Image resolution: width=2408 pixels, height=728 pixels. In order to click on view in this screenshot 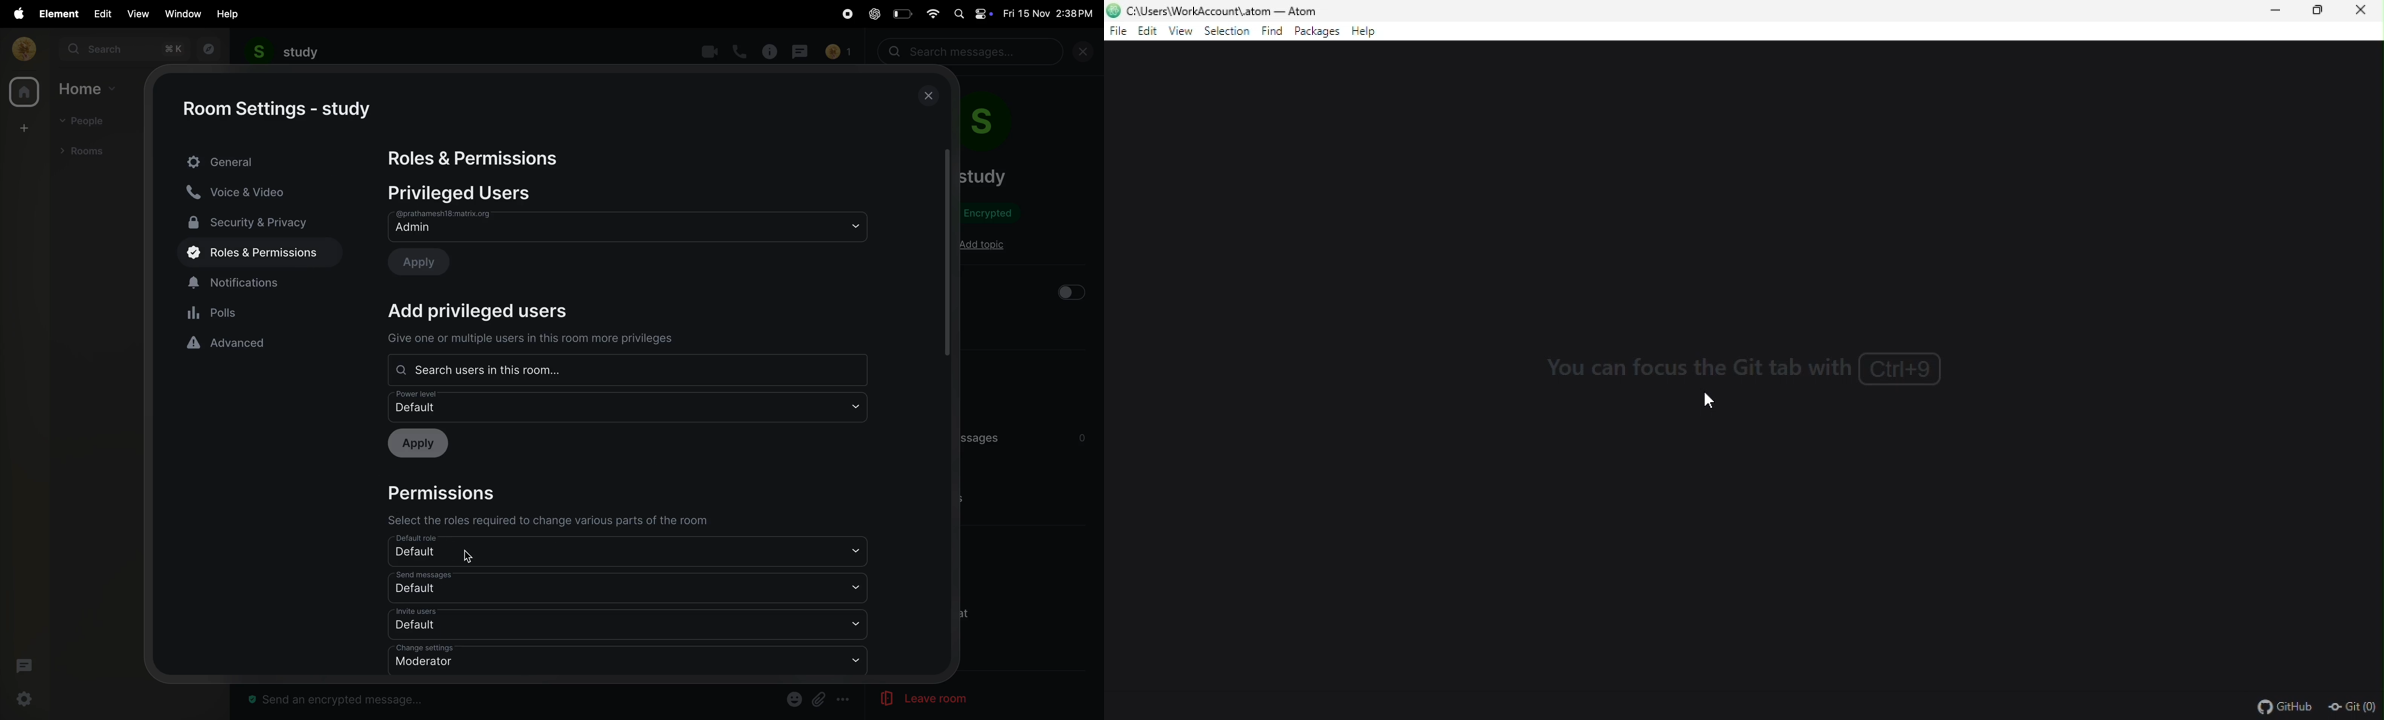, I will do `click(137, 14)`.